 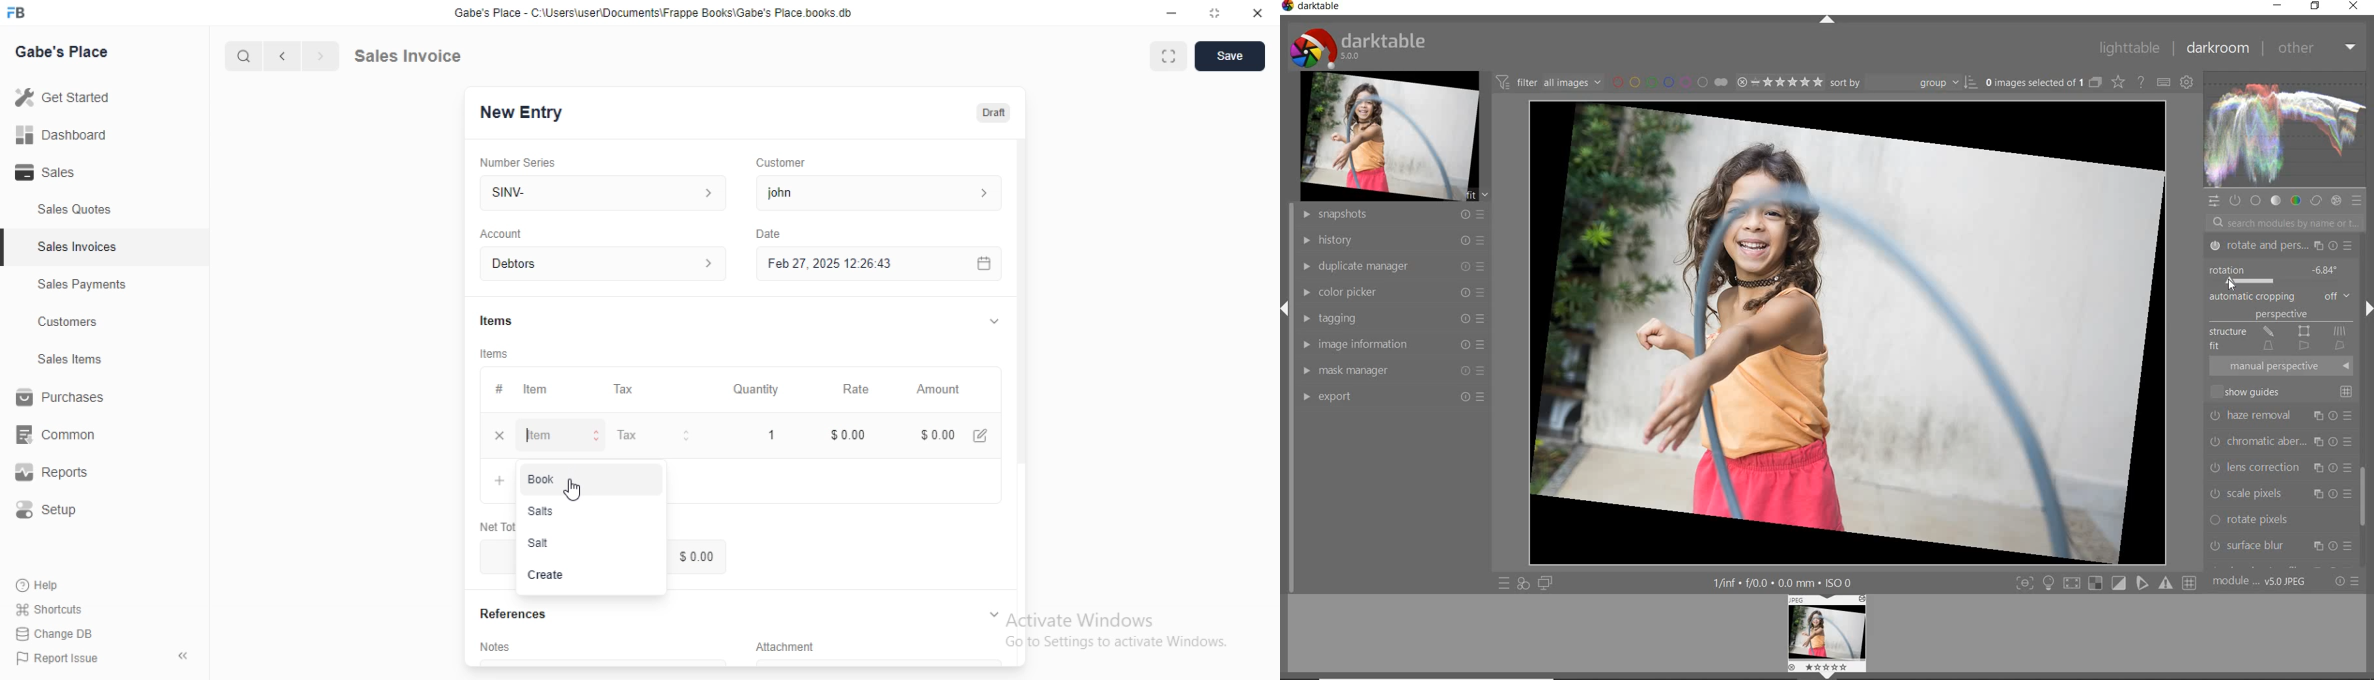 What do you see at coordinates (769, 433) in the screenshot?
I see `1` at bounding box center [769, 433].